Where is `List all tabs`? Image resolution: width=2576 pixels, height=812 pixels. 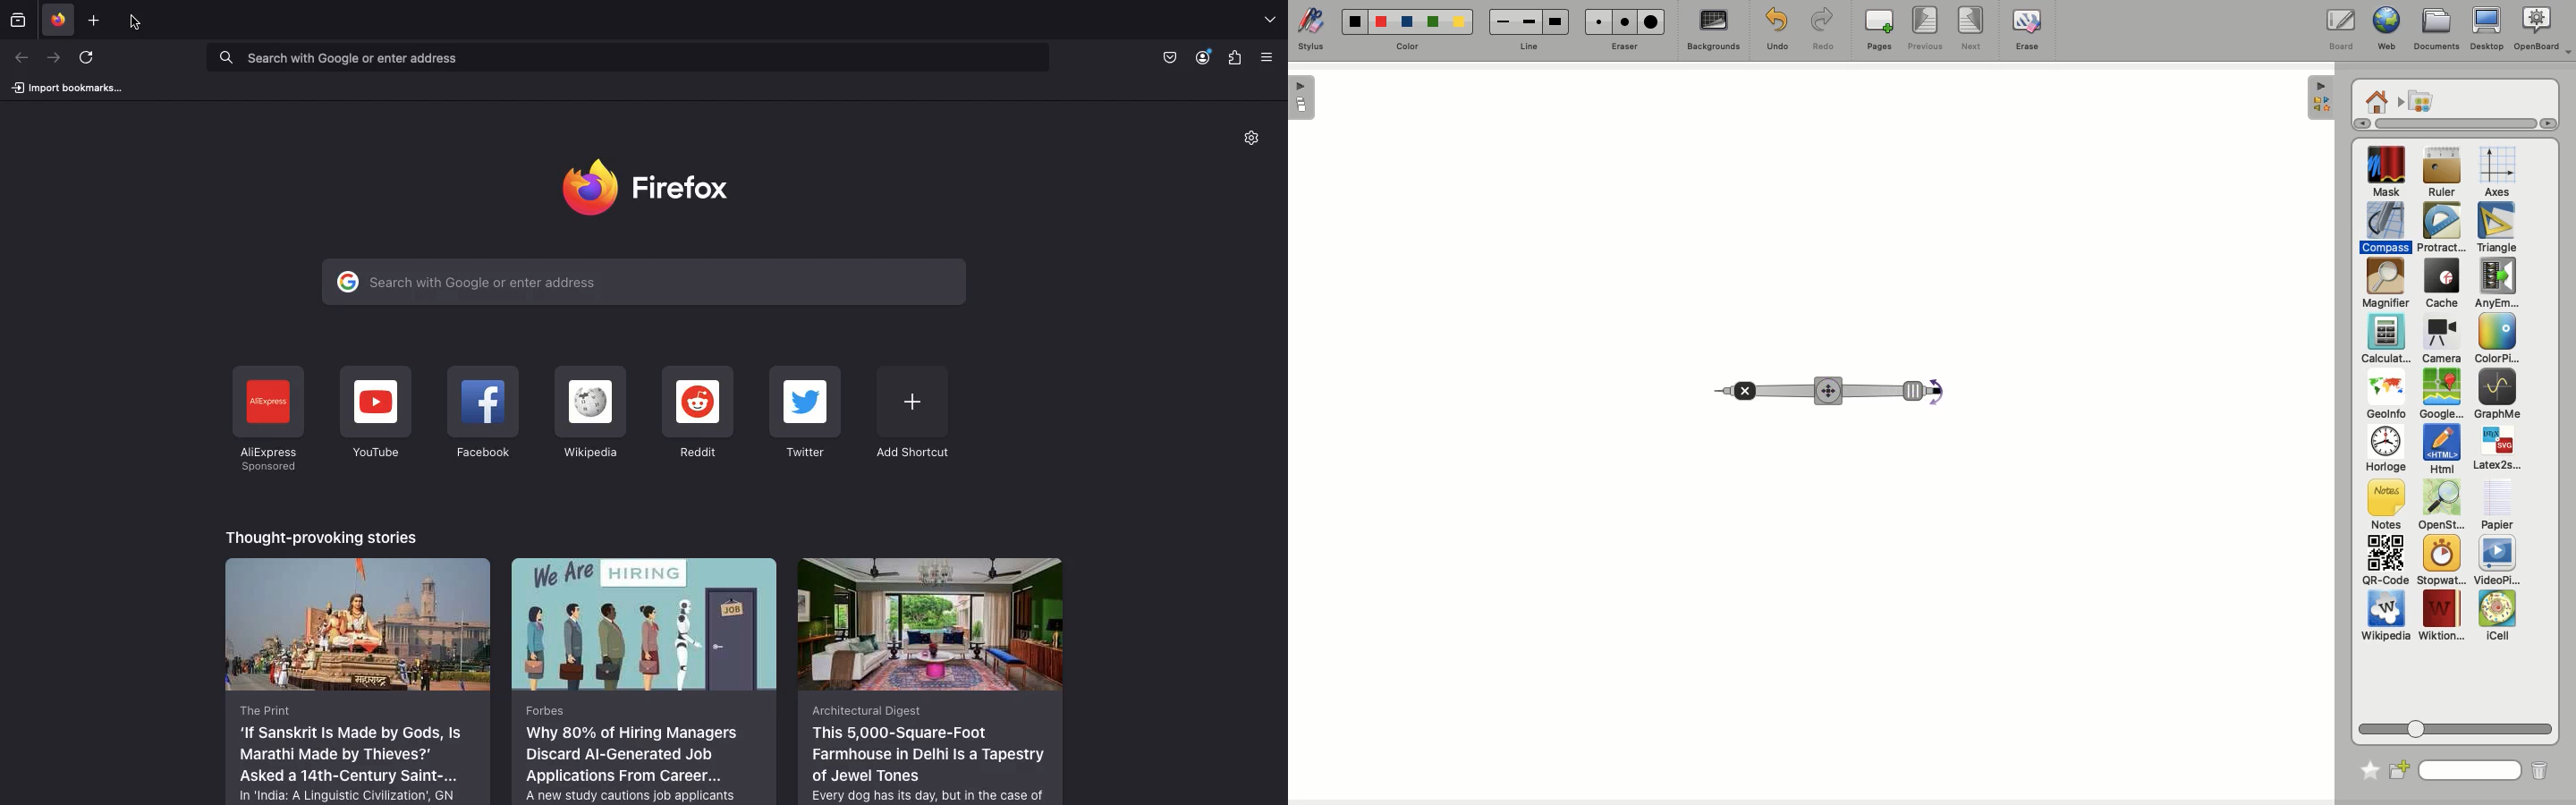
List all tabs is located at coordinates (1269, 21).